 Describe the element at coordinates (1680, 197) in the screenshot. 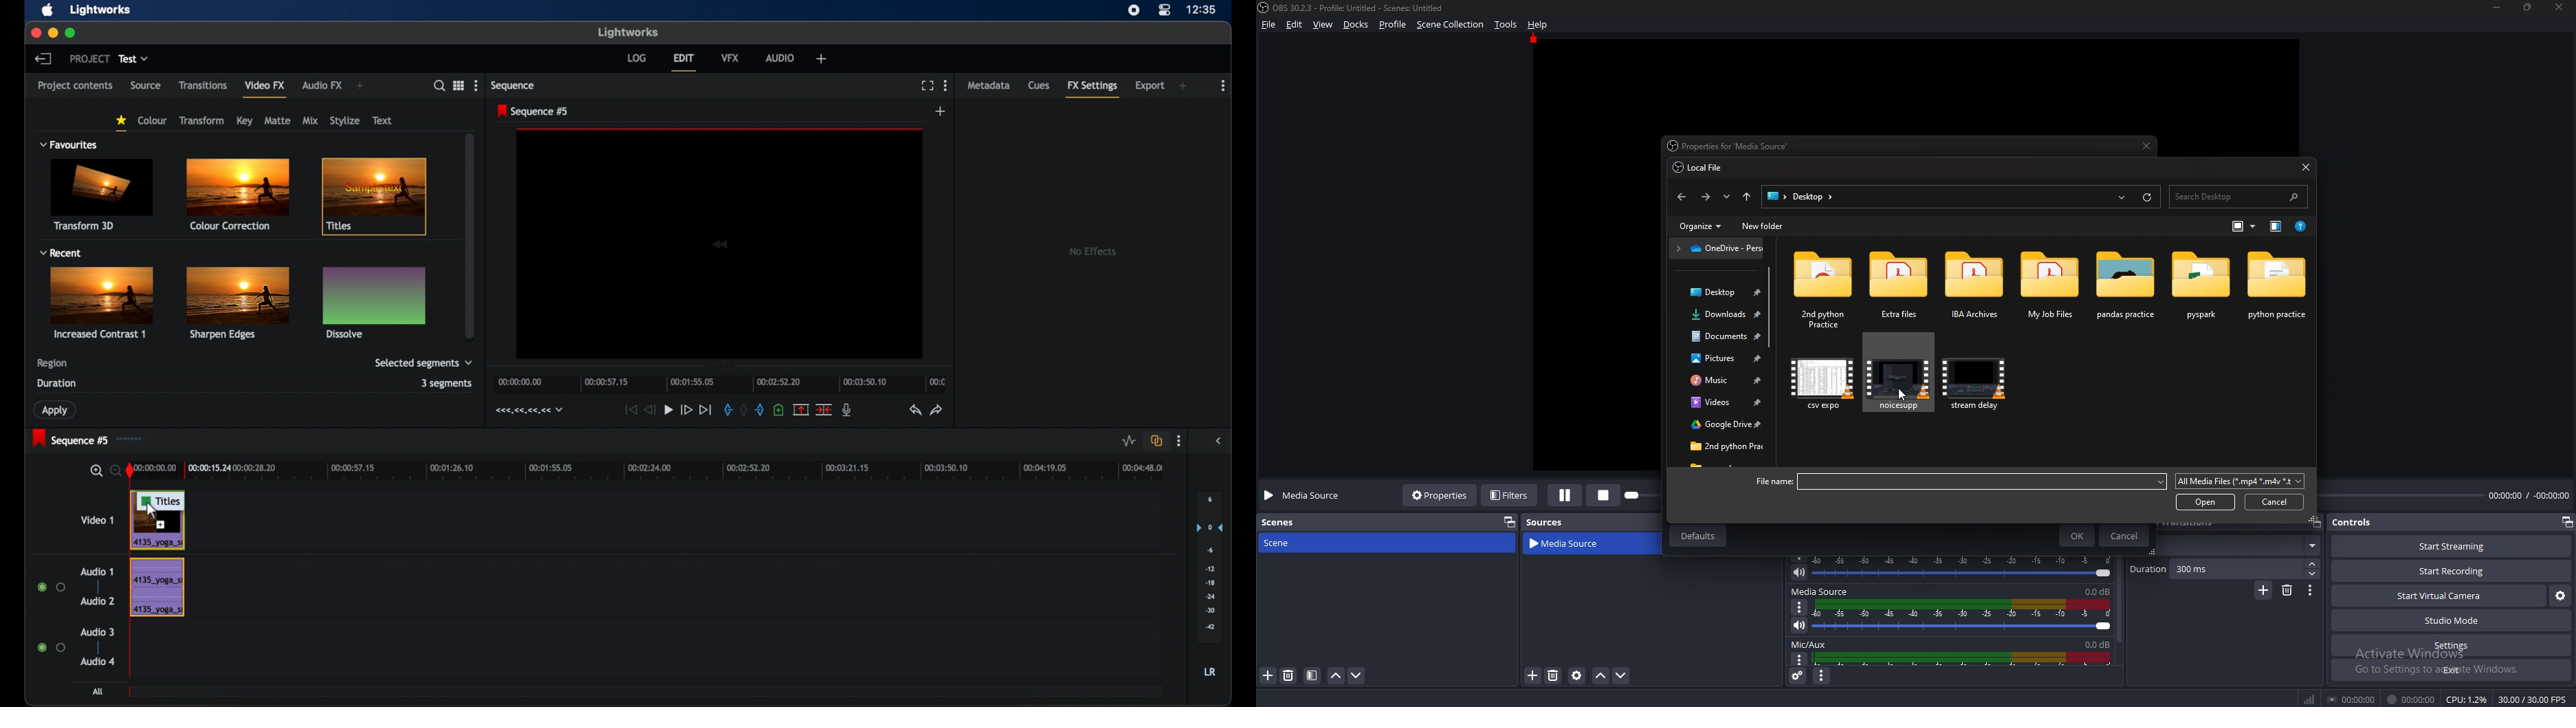

I see `back` at that location.